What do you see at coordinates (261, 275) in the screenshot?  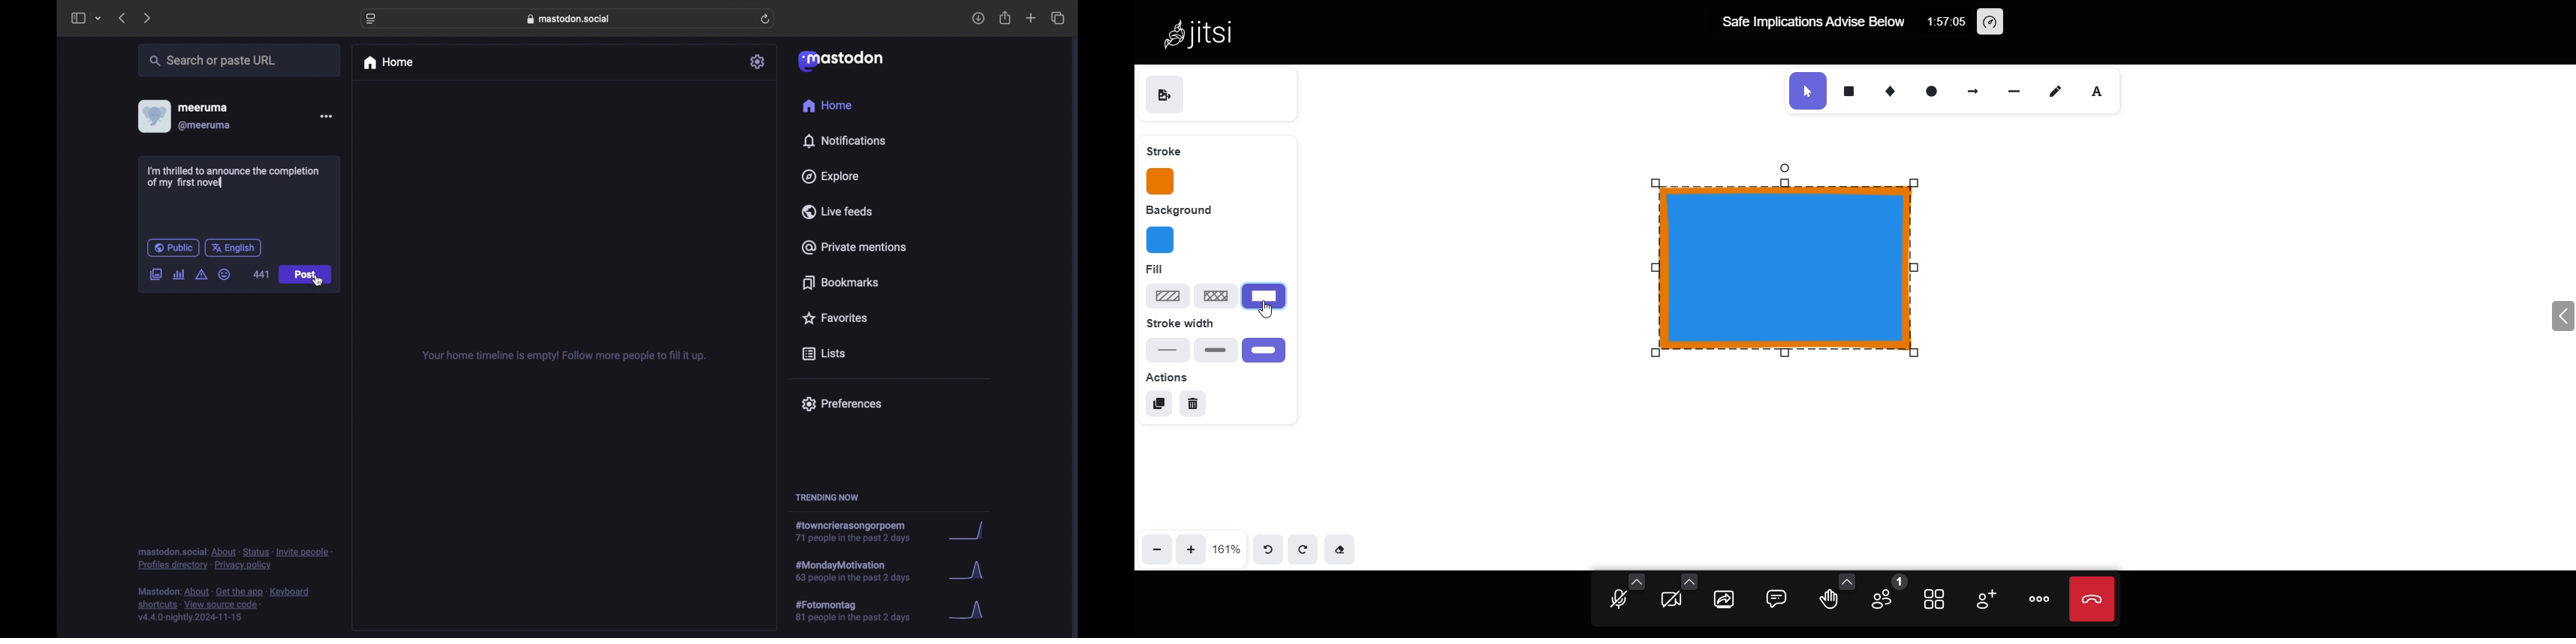 I see `441` at bounding box center [261, 275].